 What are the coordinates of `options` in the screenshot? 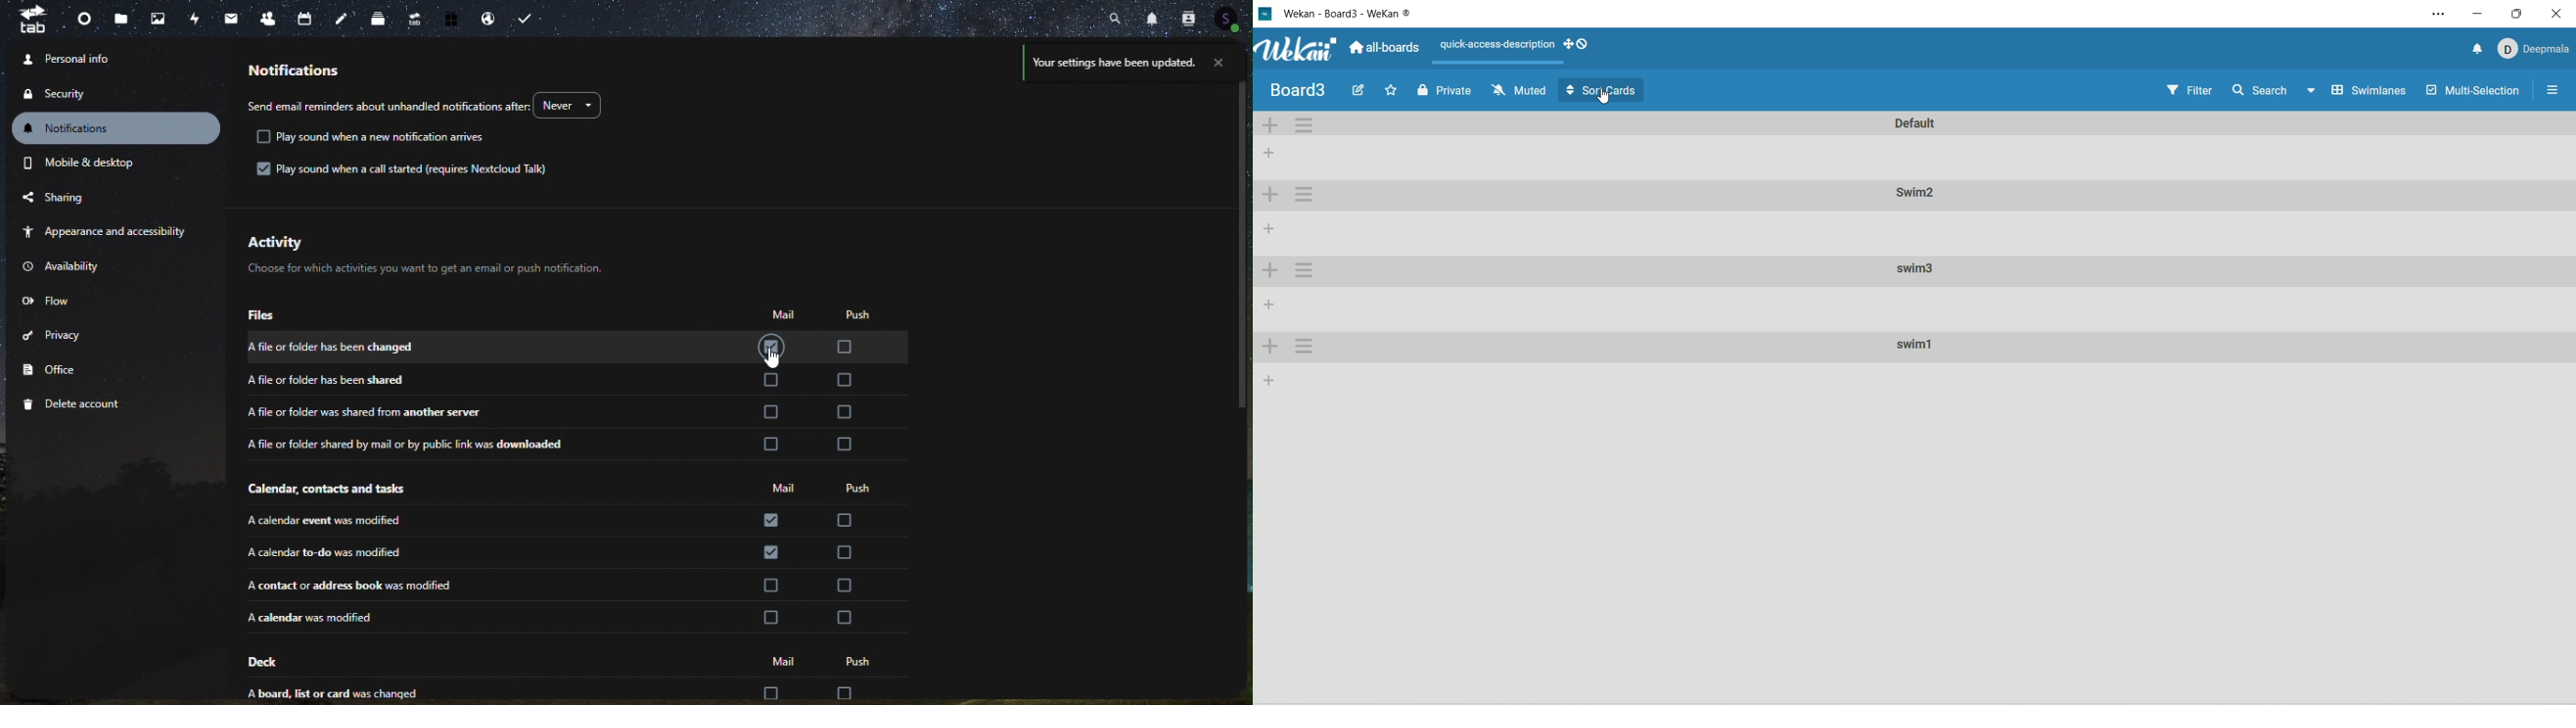 It's located at (2554, 90).